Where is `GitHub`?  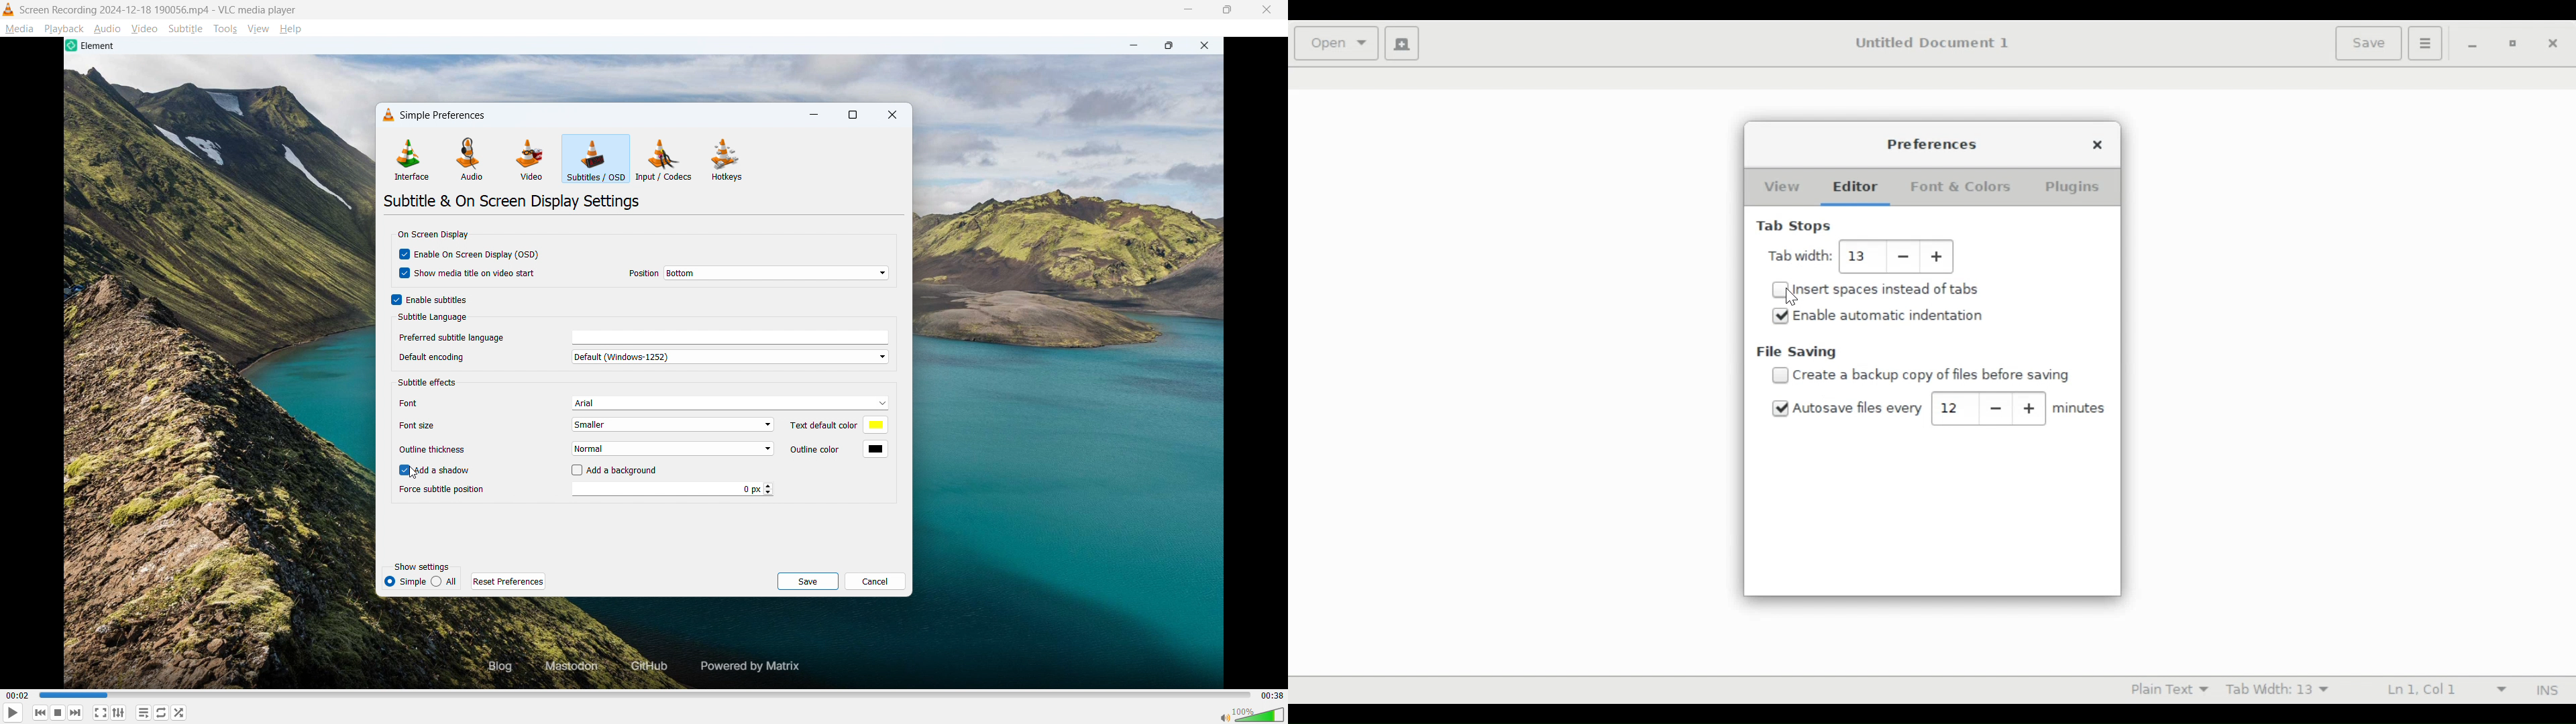
GitHub is located at coordinates (646, 667).